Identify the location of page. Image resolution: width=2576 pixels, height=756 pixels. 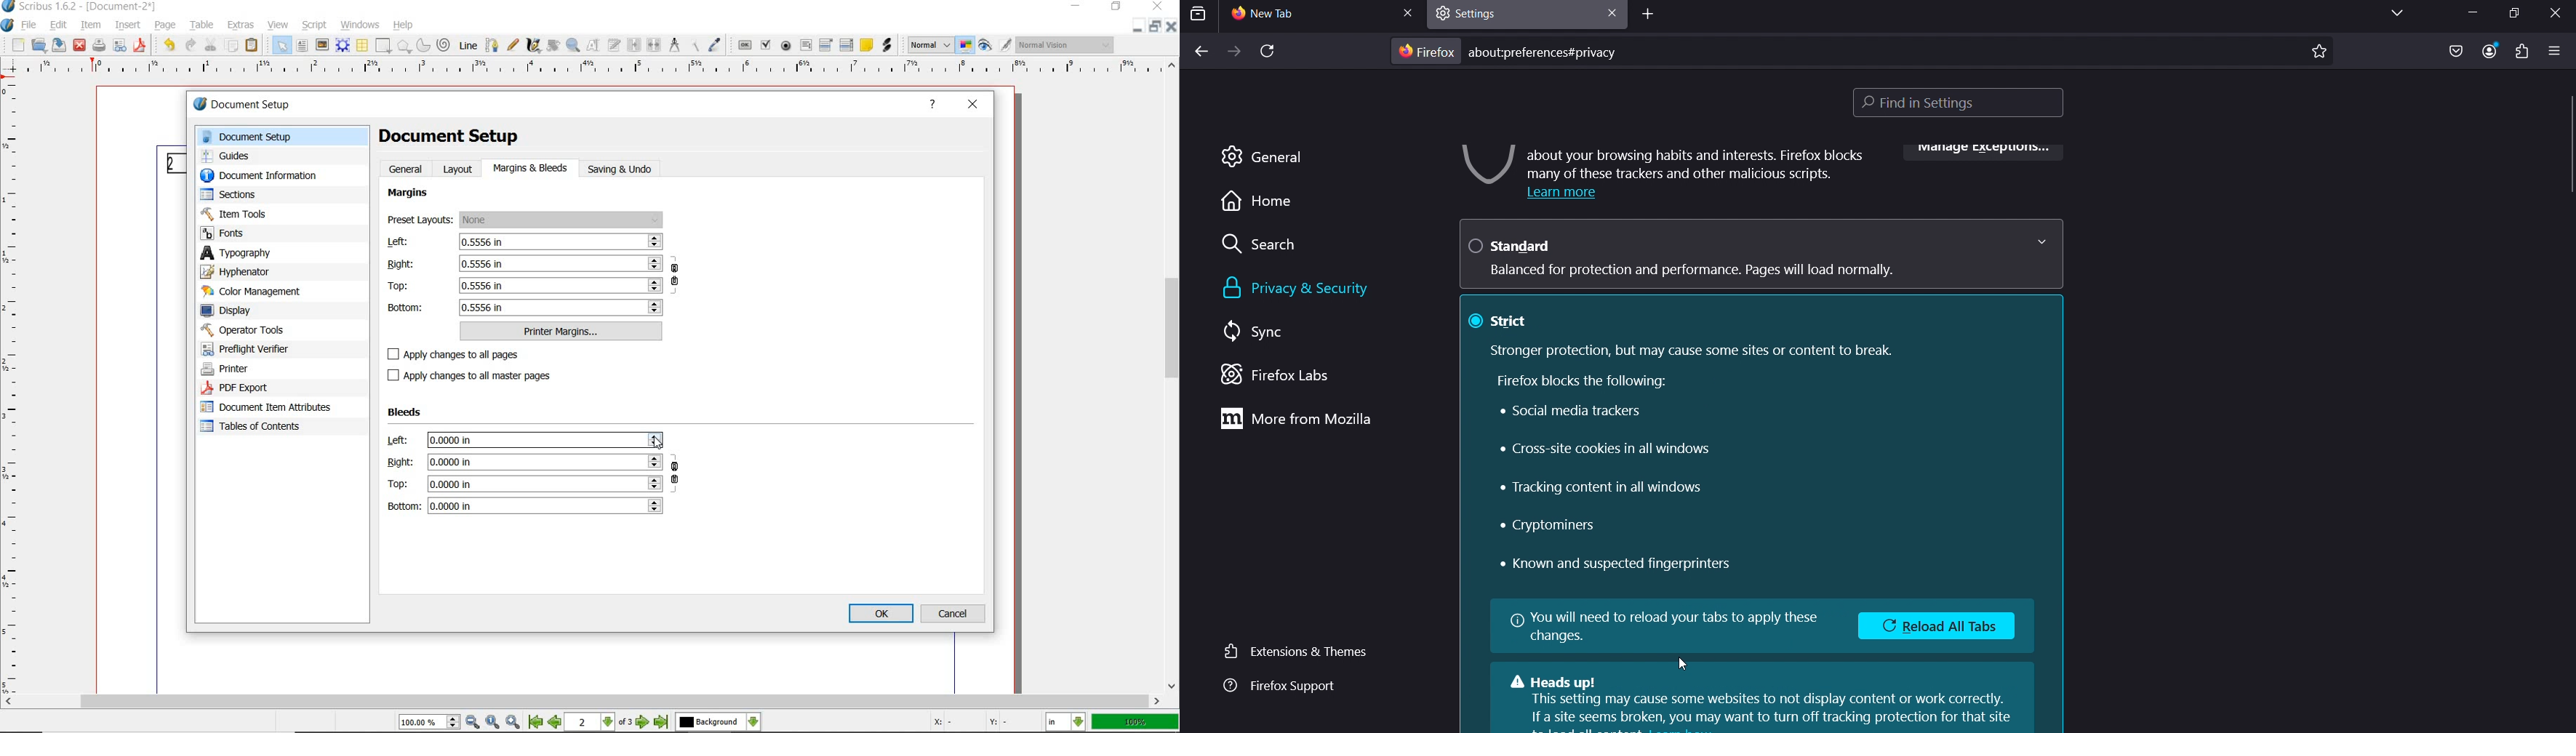
(166, 26).